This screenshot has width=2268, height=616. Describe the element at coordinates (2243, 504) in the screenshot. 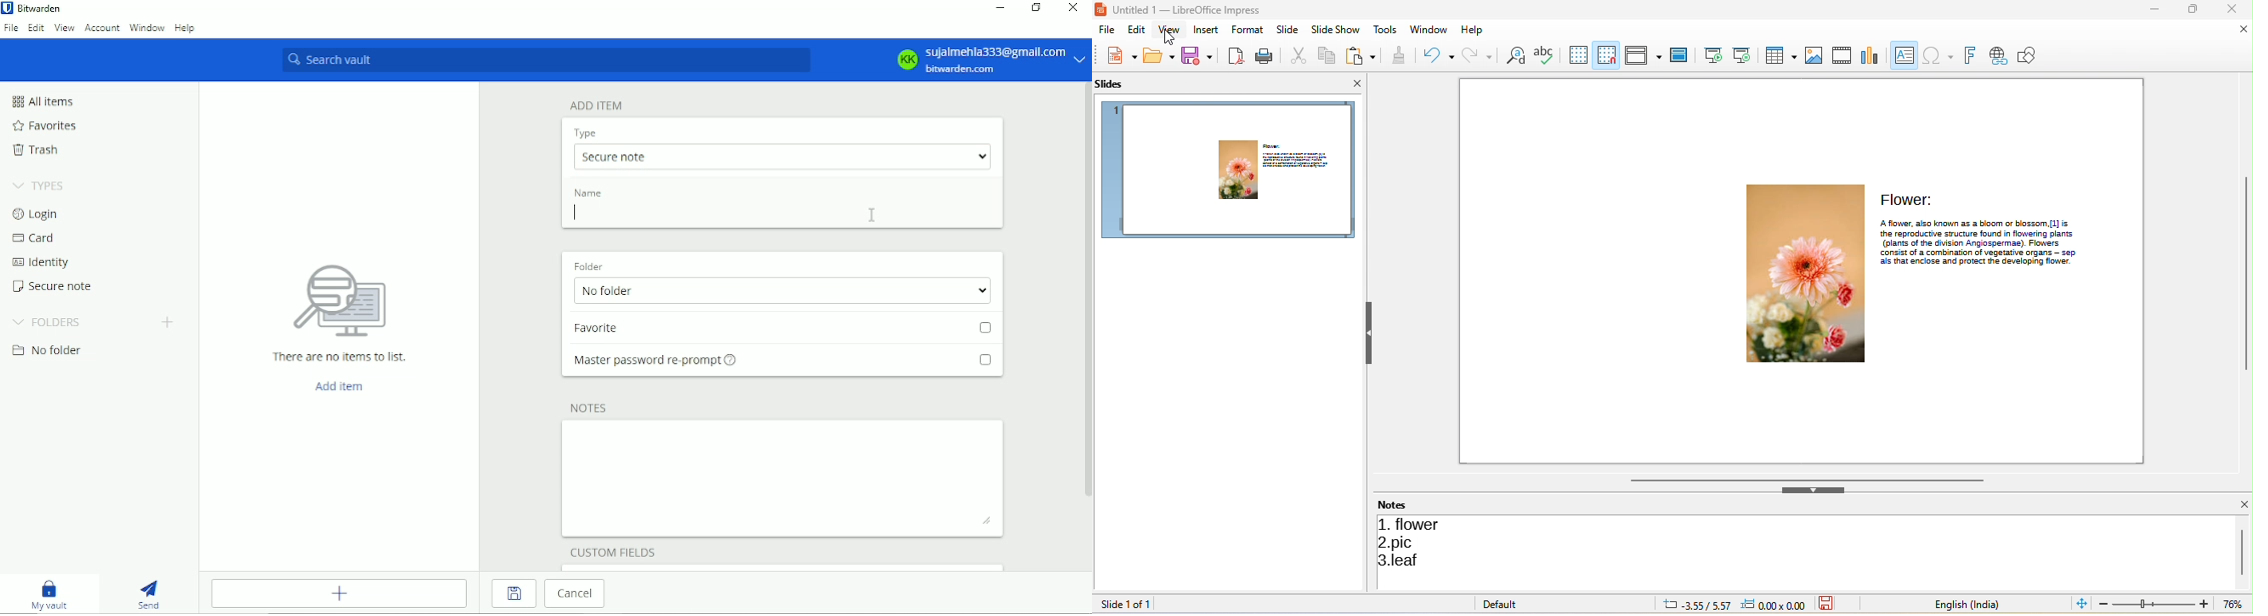

I see `close` at that location.